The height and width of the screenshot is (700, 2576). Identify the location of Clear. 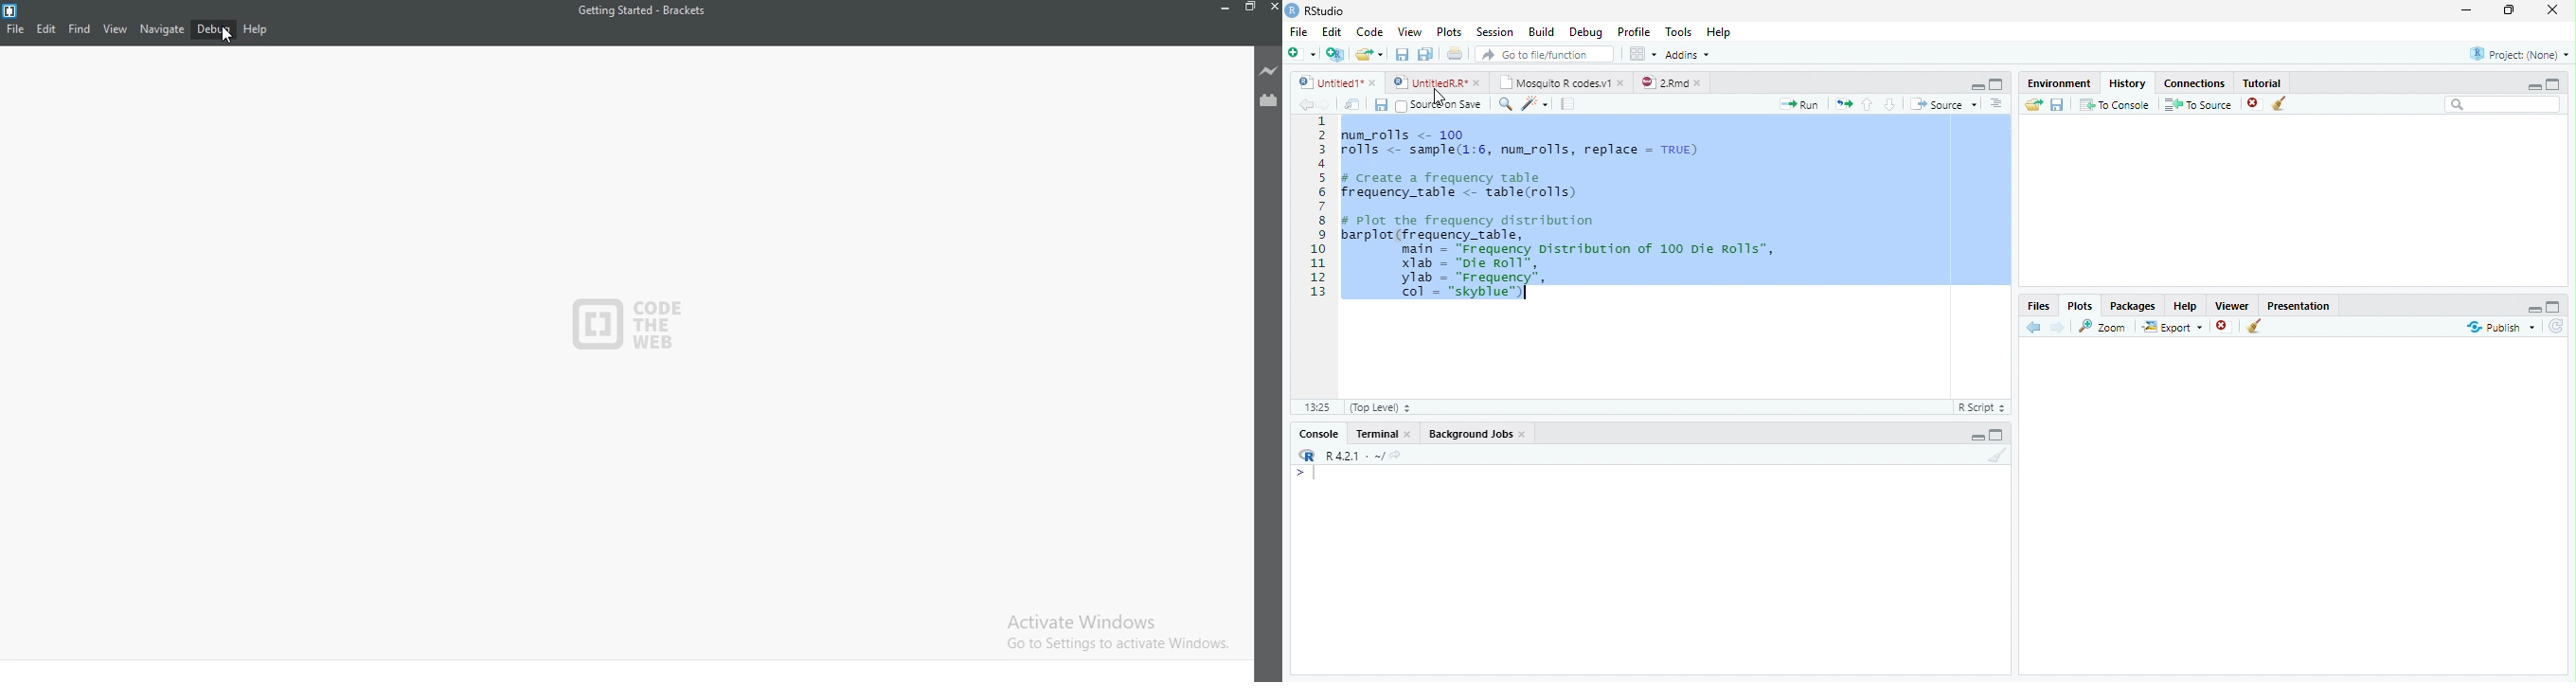
(2280, 103).